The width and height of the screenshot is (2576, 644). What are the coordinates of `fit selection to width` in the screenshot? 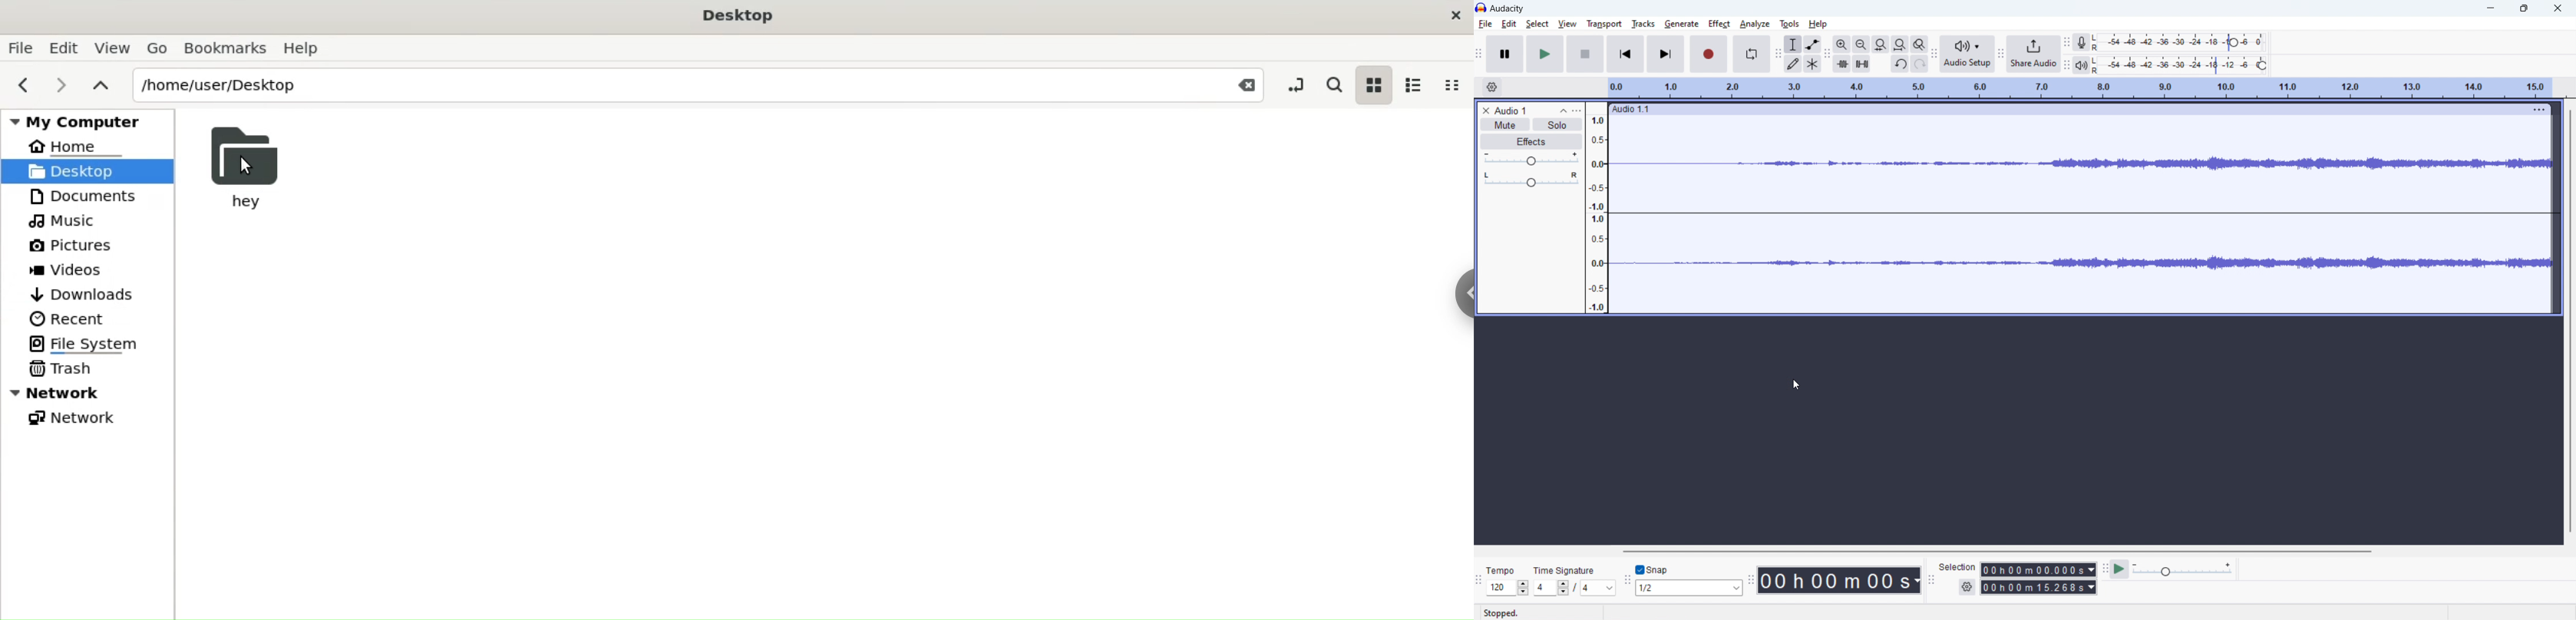 It's located at (1881, 44).